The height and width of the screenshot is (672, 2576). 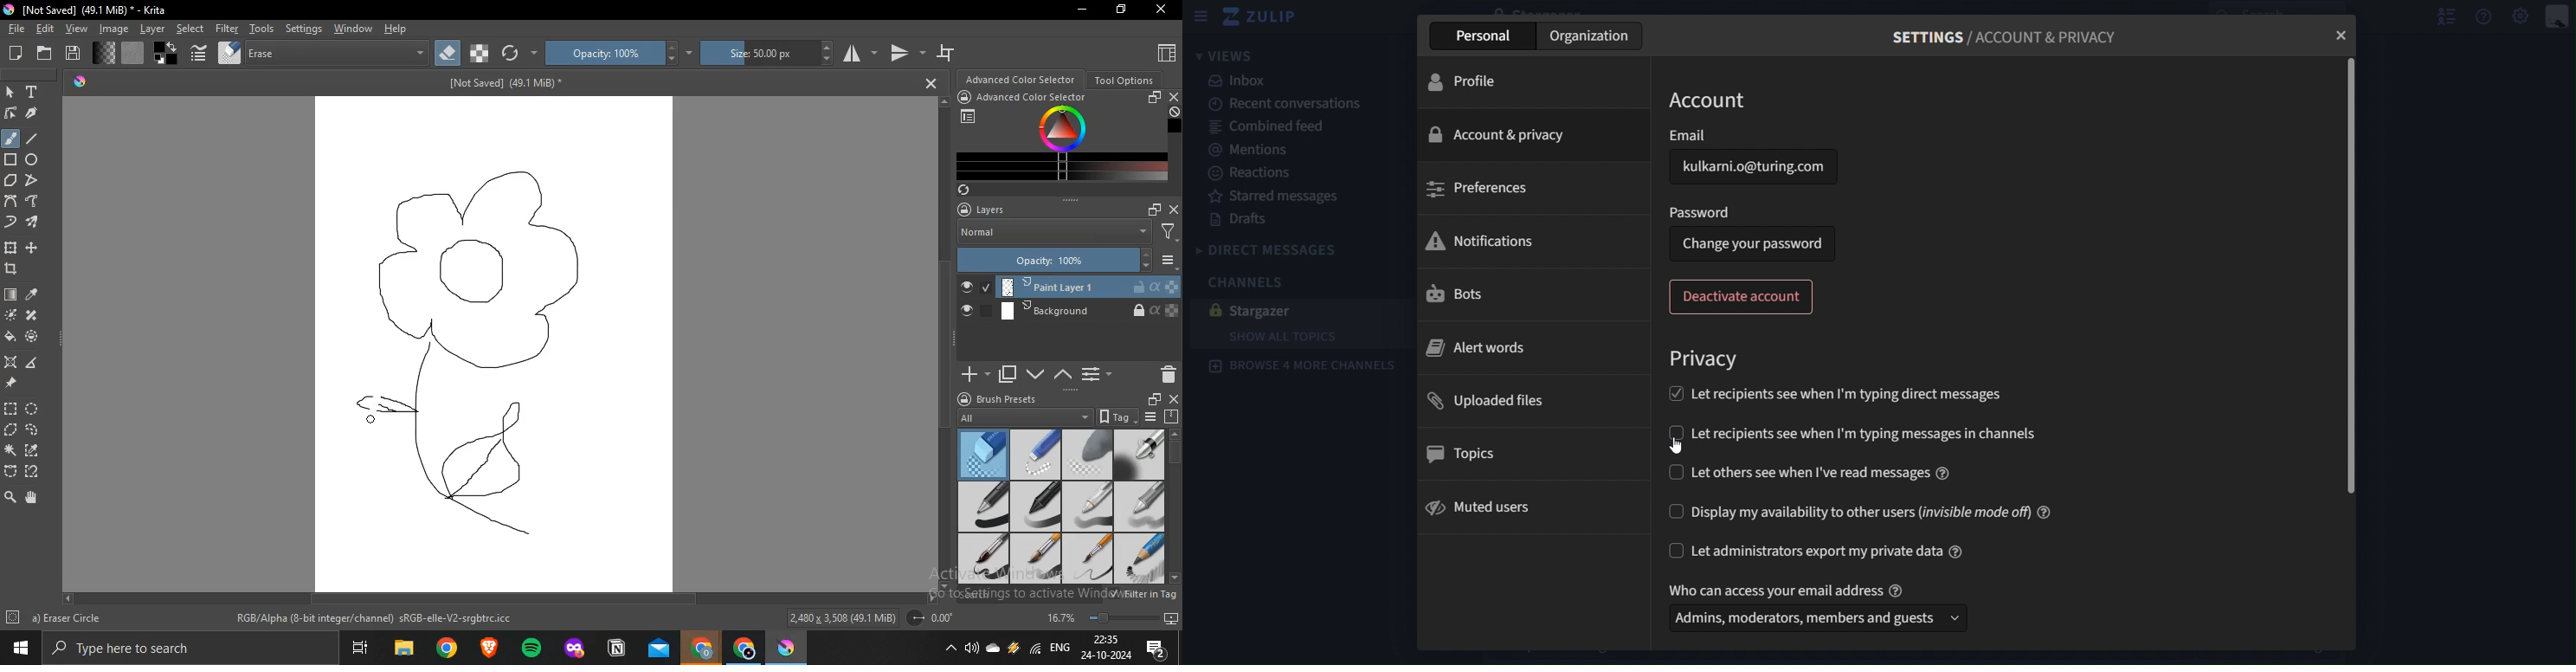 I want to click on tag, so click(x=1115, y=416).